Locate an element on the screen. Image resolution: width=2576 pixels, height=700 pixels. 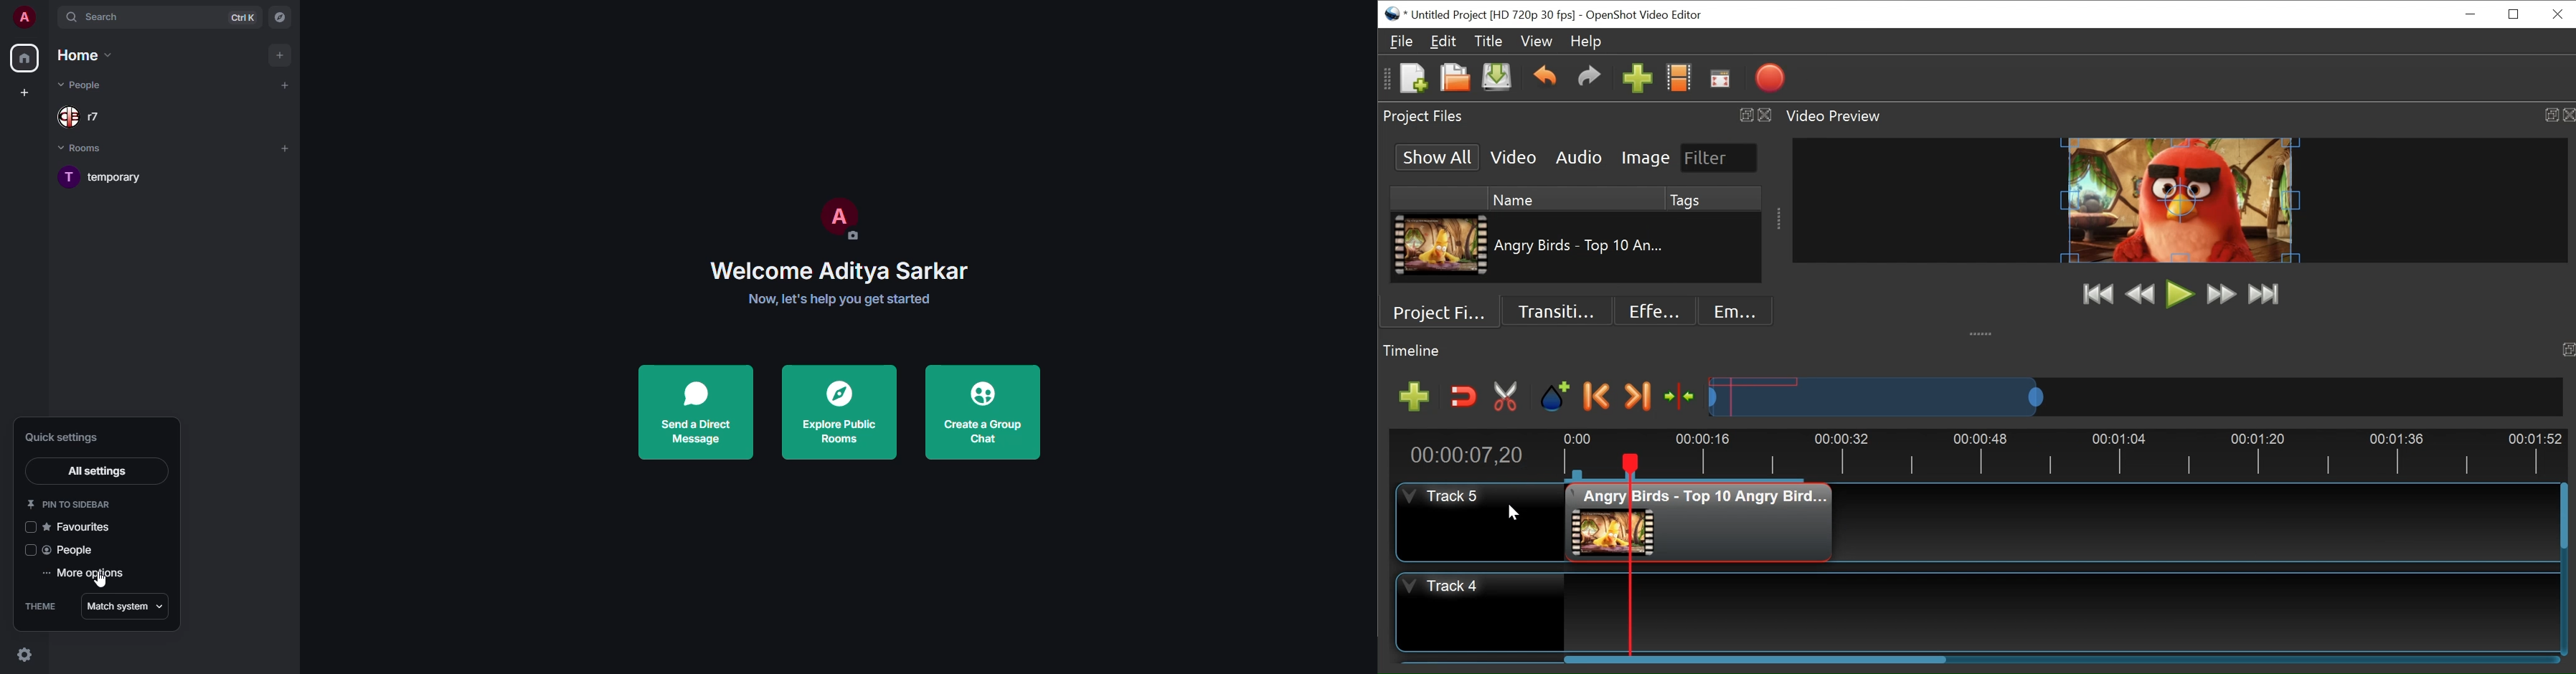
explore public rooms is located at coordinates (841, 412).